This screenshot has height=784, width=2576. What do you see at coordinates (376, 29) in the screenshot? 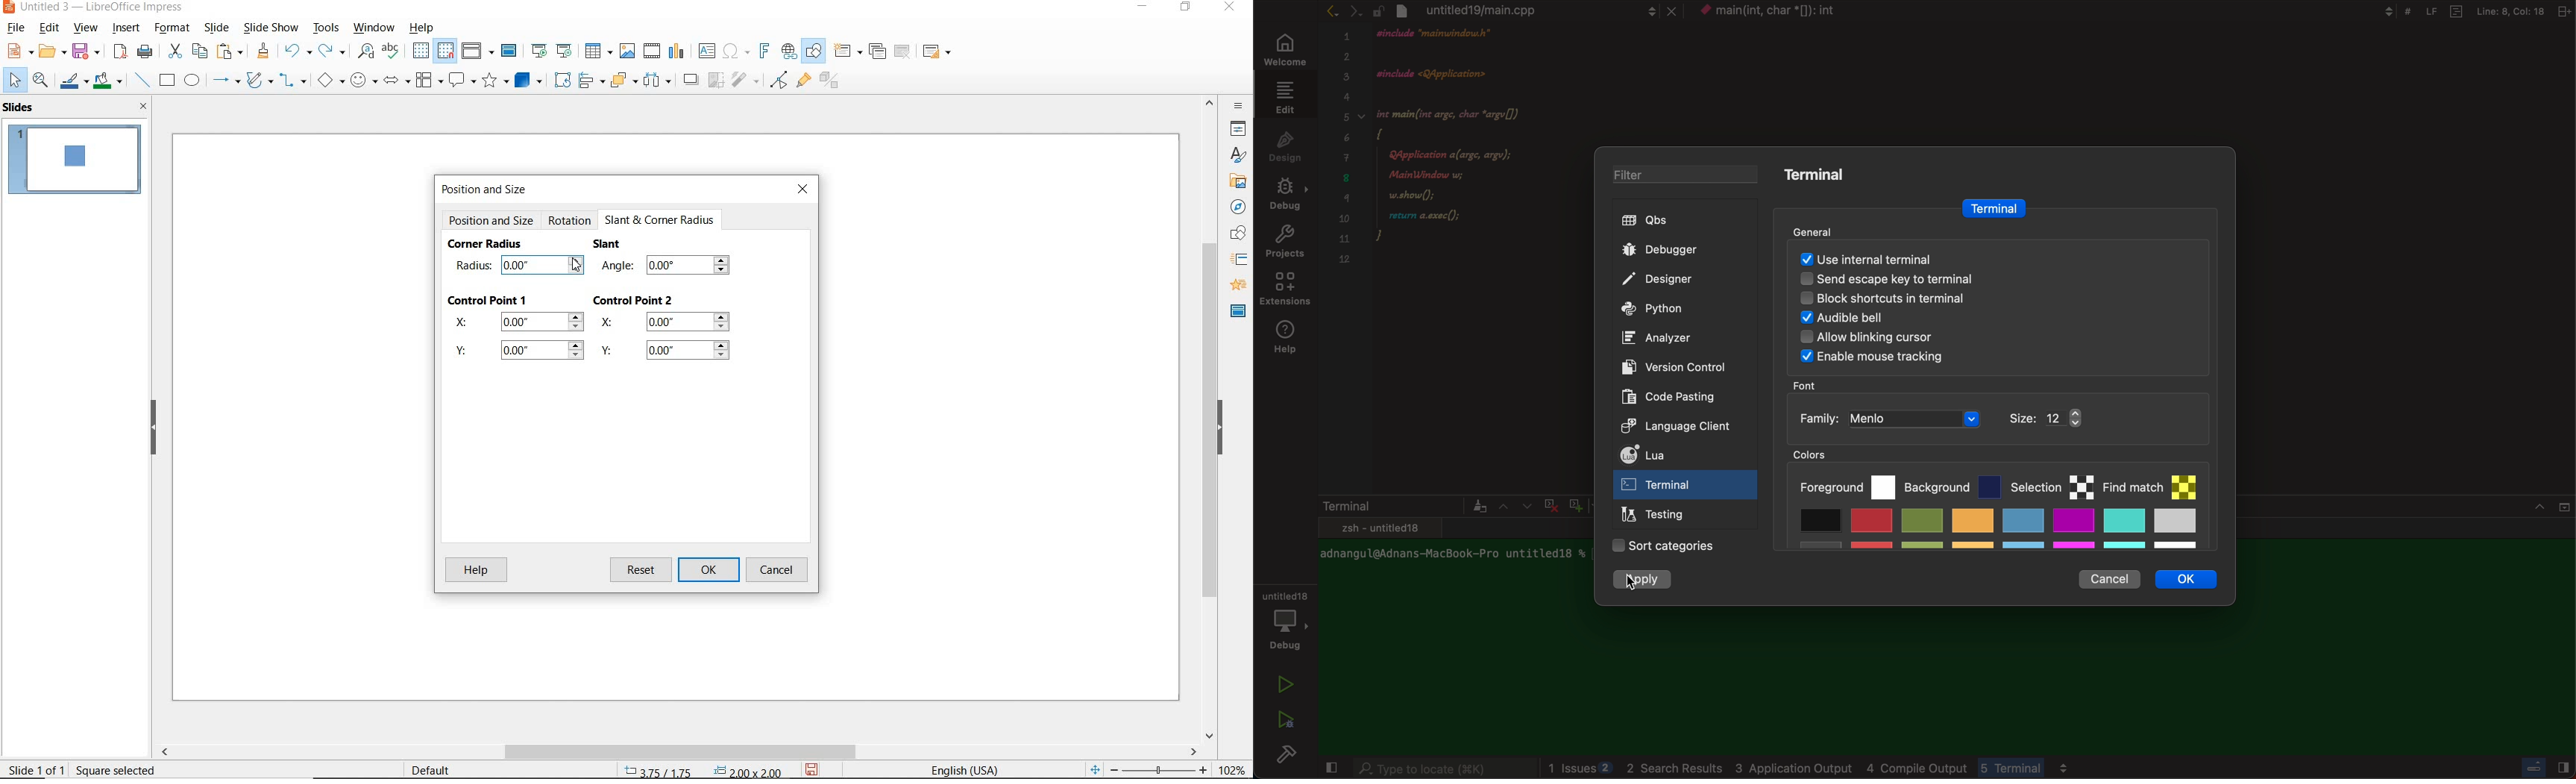
I see `window` at bounding box center [376, 29].